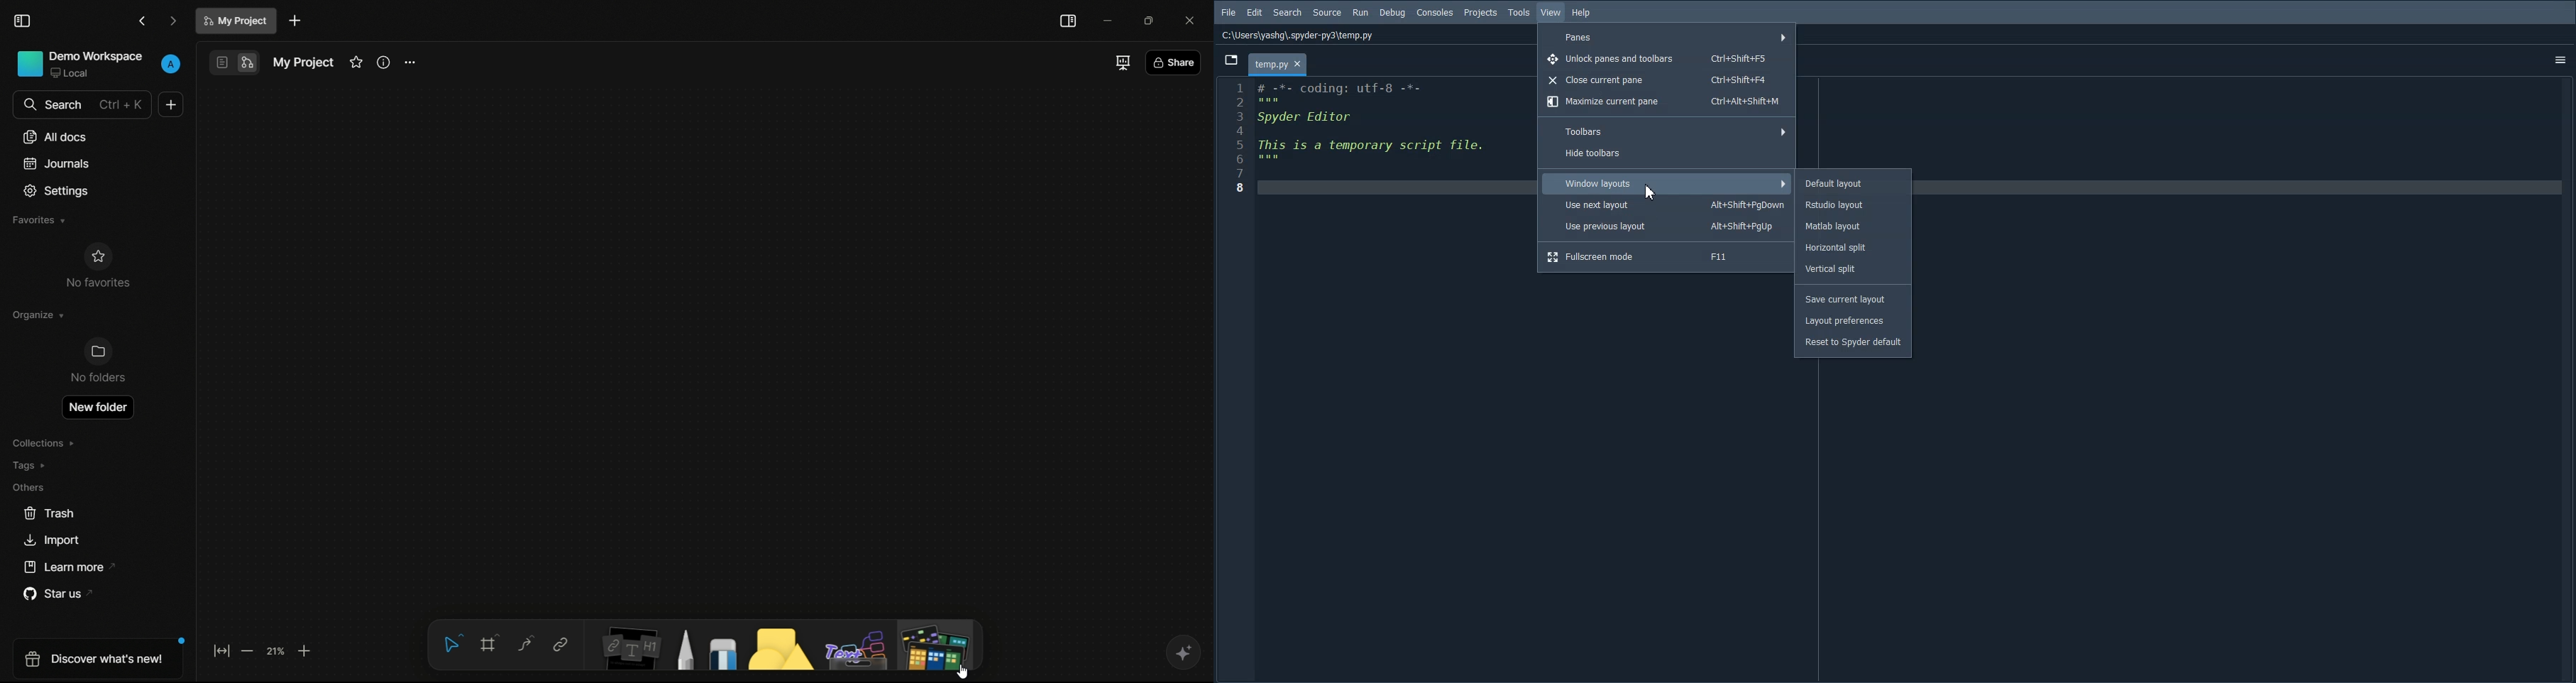 The height and width of the screenshot is (700, 2576). I want to click on tags, so click(32, 465).